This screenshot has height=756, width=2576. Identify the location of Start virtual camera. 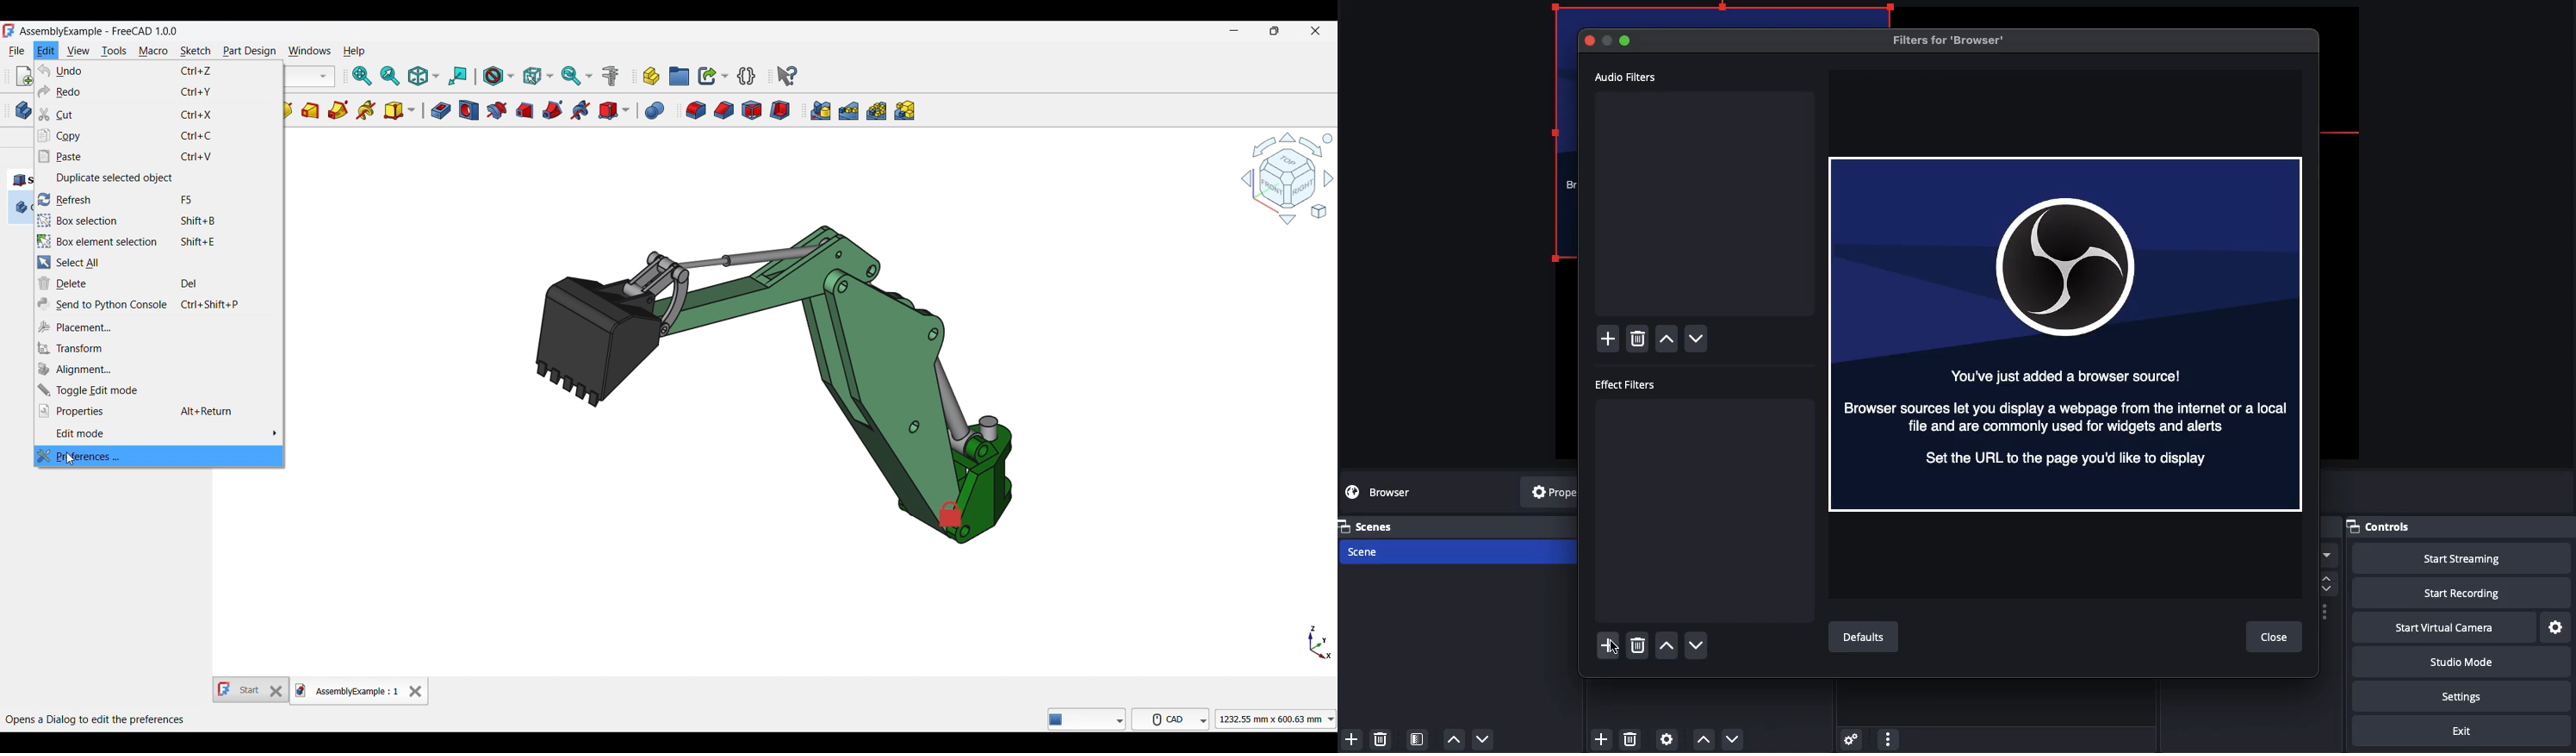
(2442, 628).